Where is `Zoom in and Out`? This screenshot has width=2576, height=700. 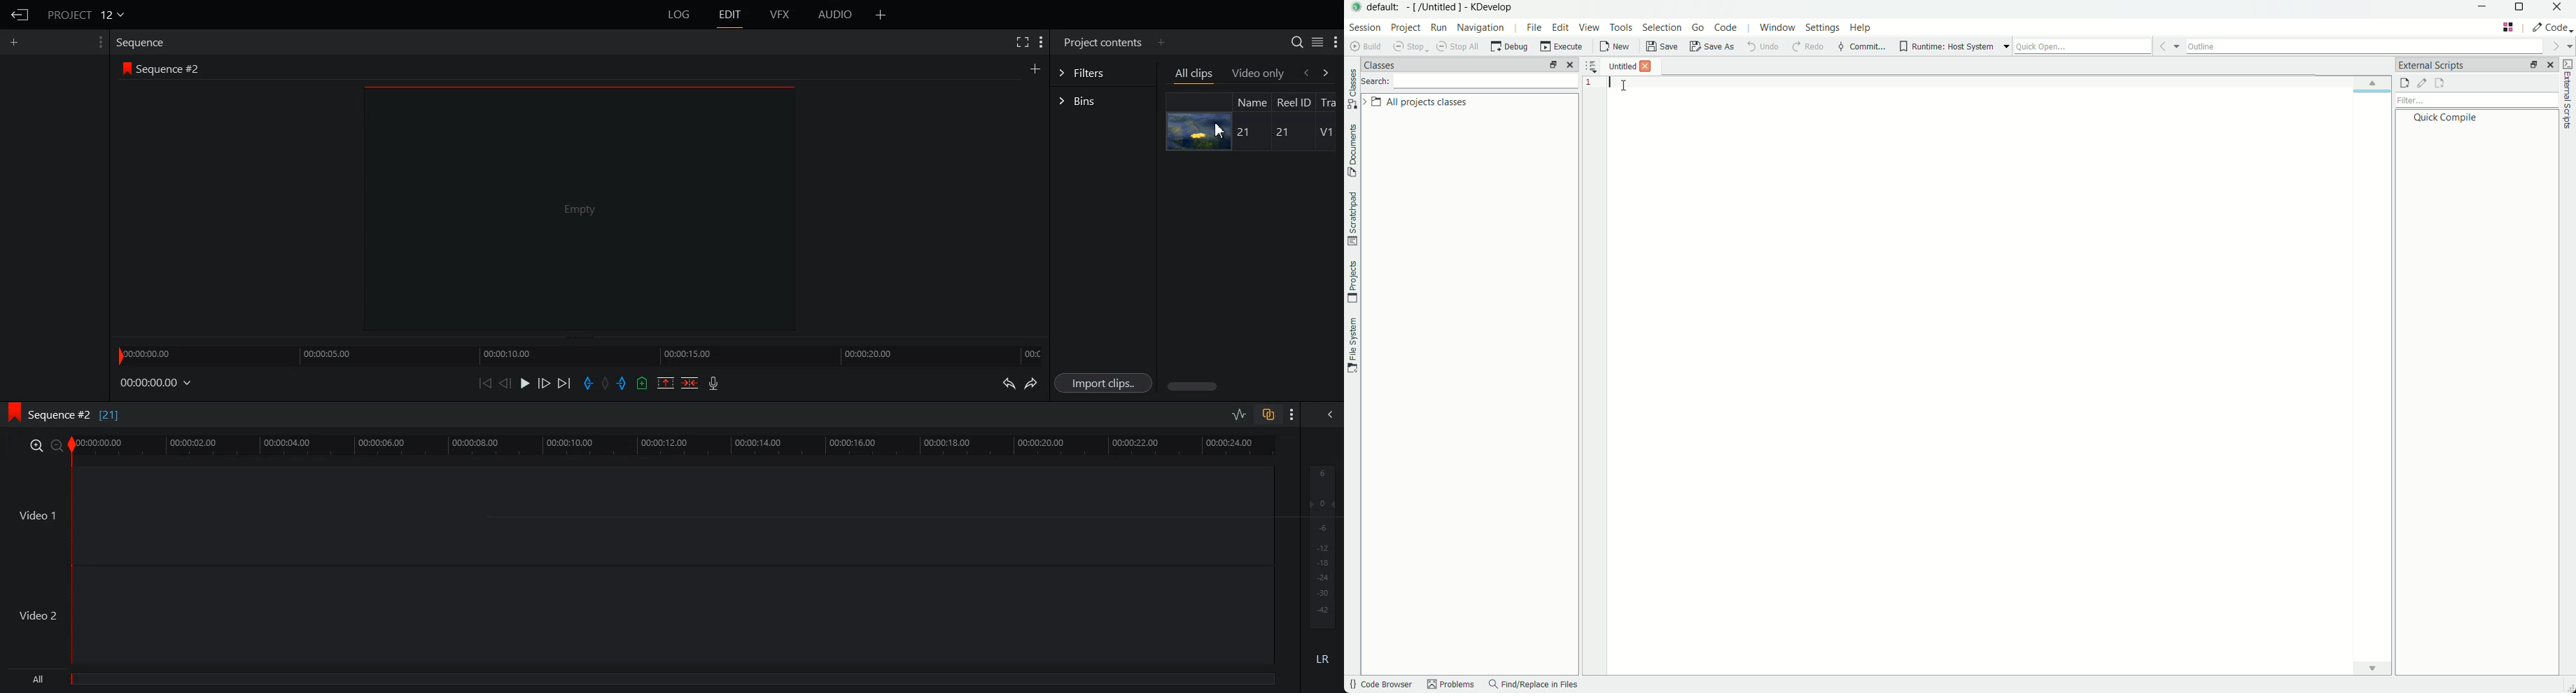
Zoom in and Out is located at coordinates (45, 445).